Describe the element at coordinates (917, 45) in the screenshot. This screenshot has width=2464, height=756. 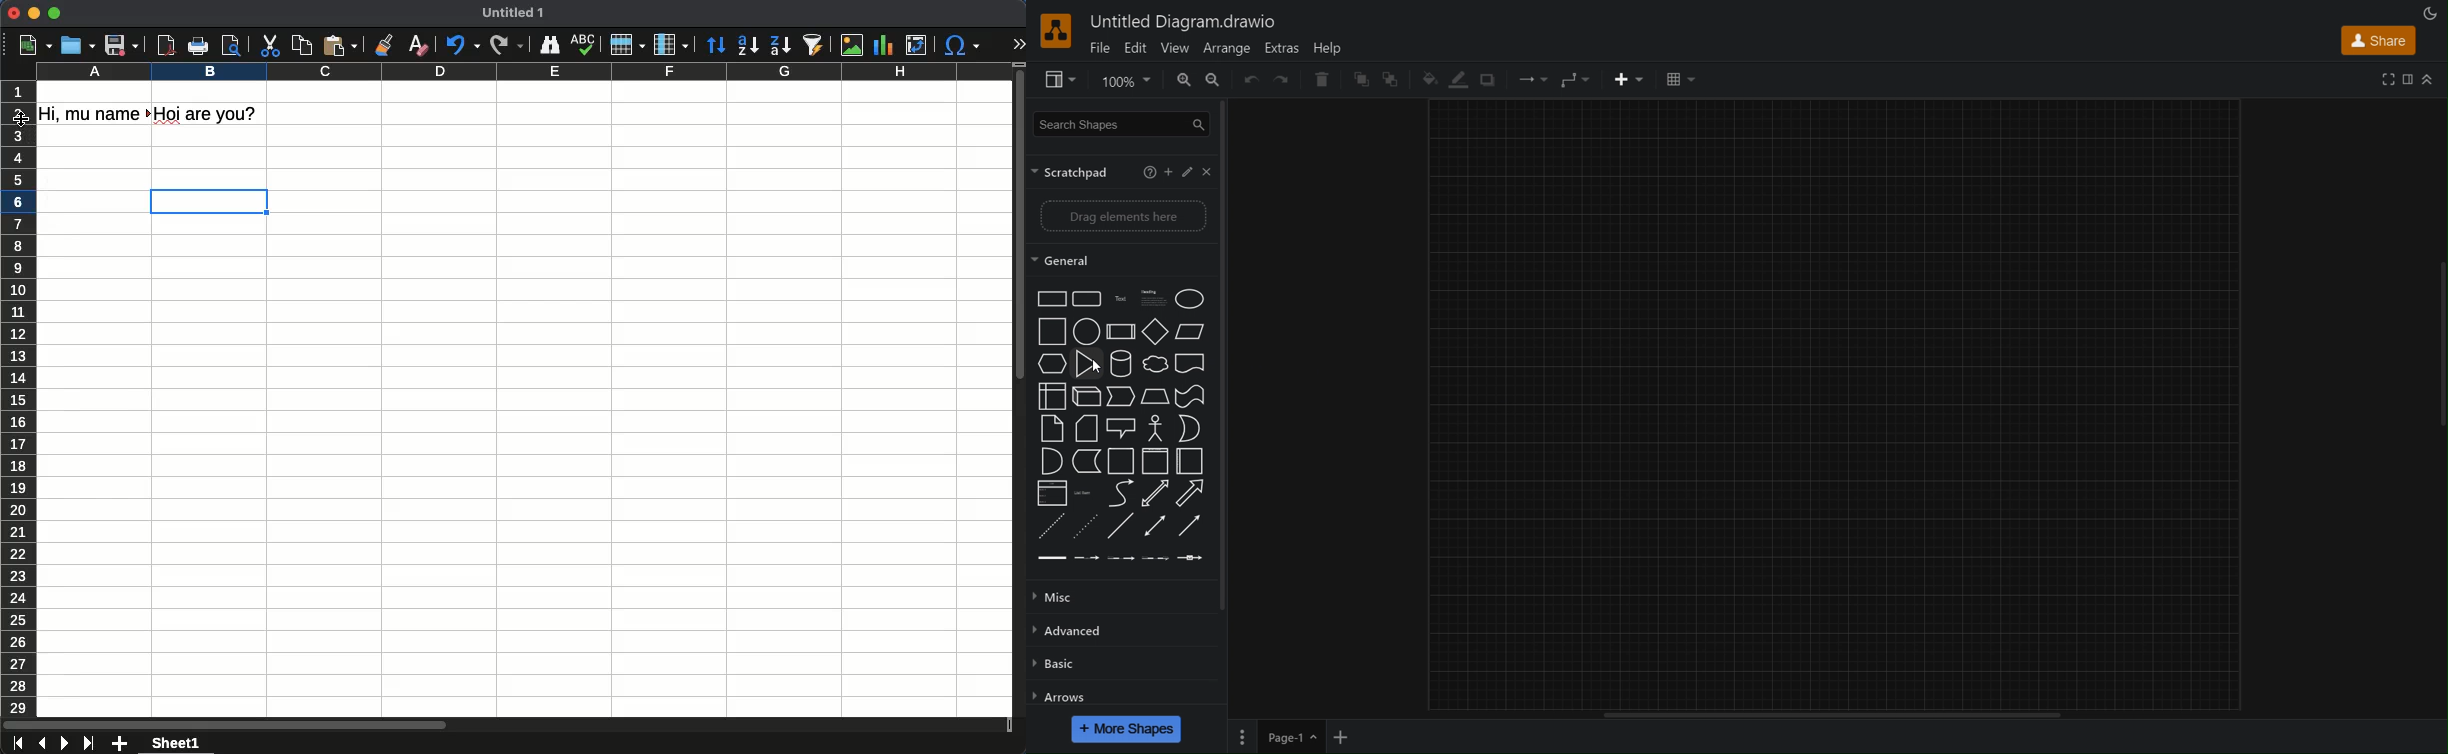
I see `pivot table` at that location.